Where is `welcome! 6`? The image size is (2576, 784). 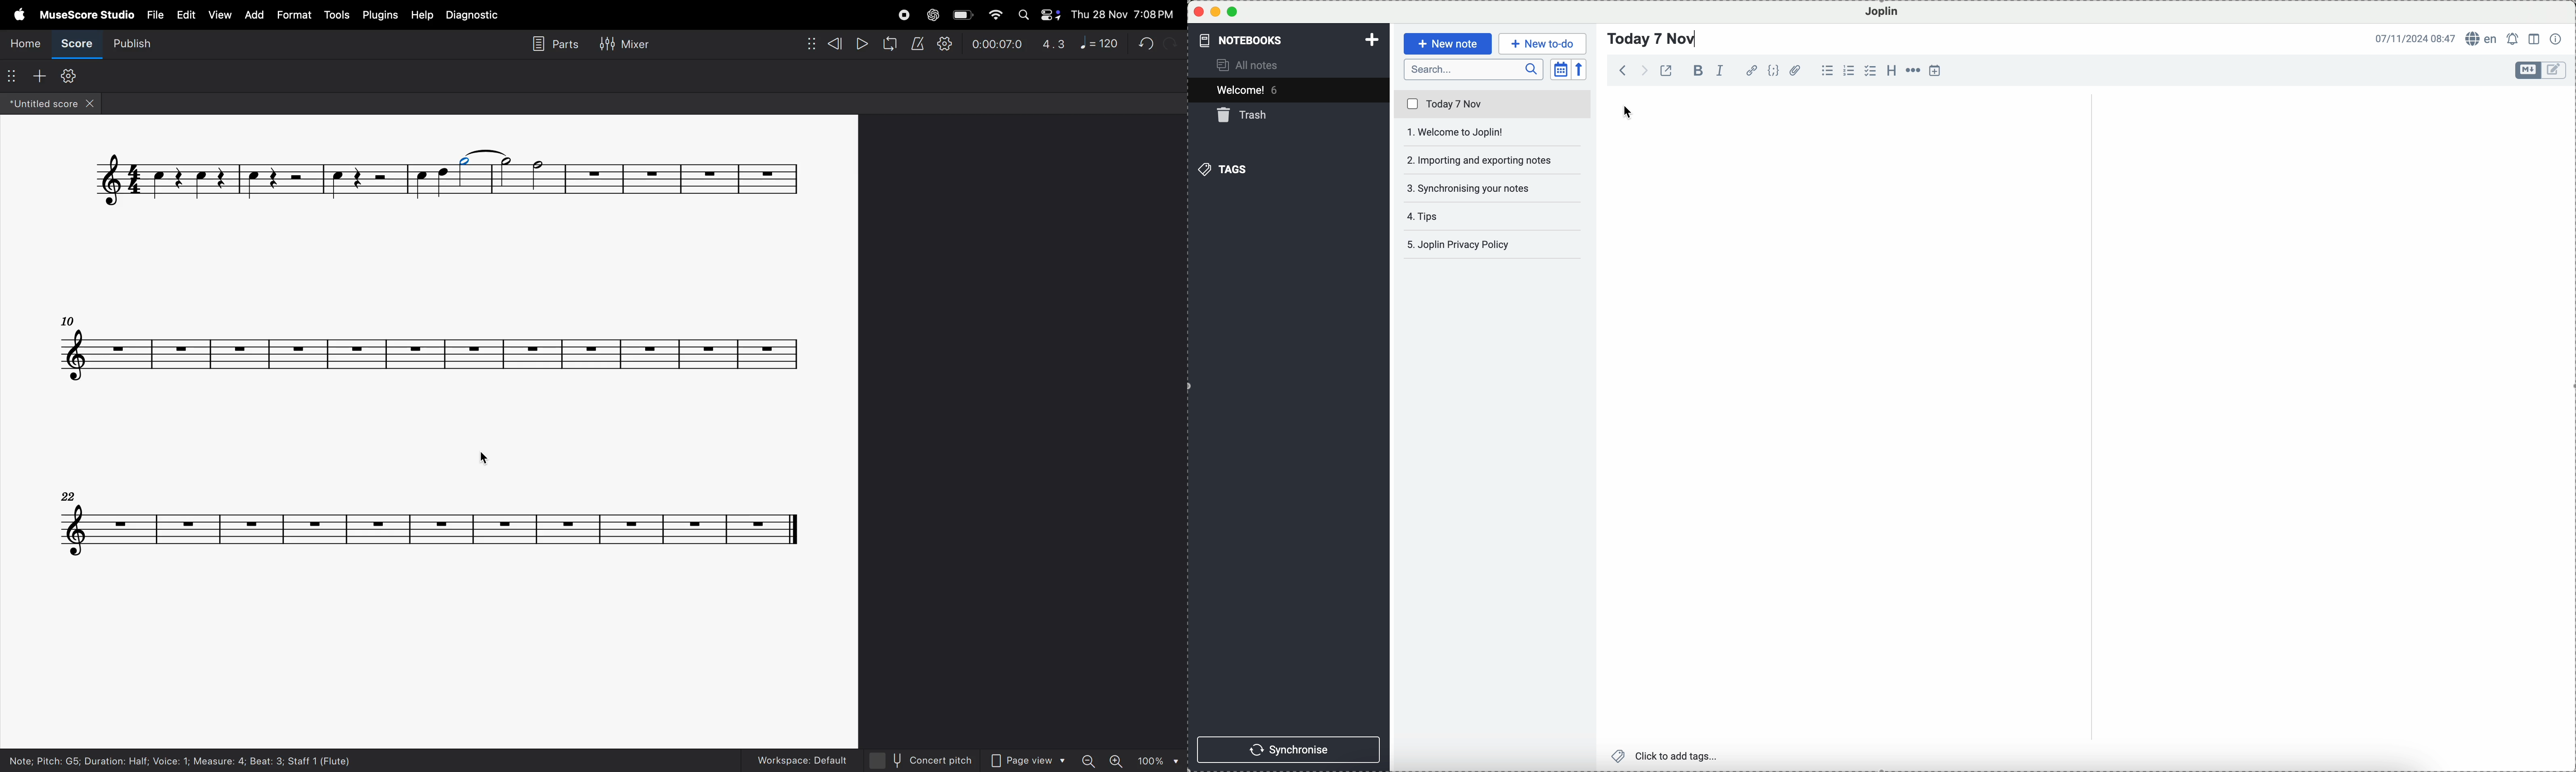
welcome! 6 is located at coordinates (1251, 89).